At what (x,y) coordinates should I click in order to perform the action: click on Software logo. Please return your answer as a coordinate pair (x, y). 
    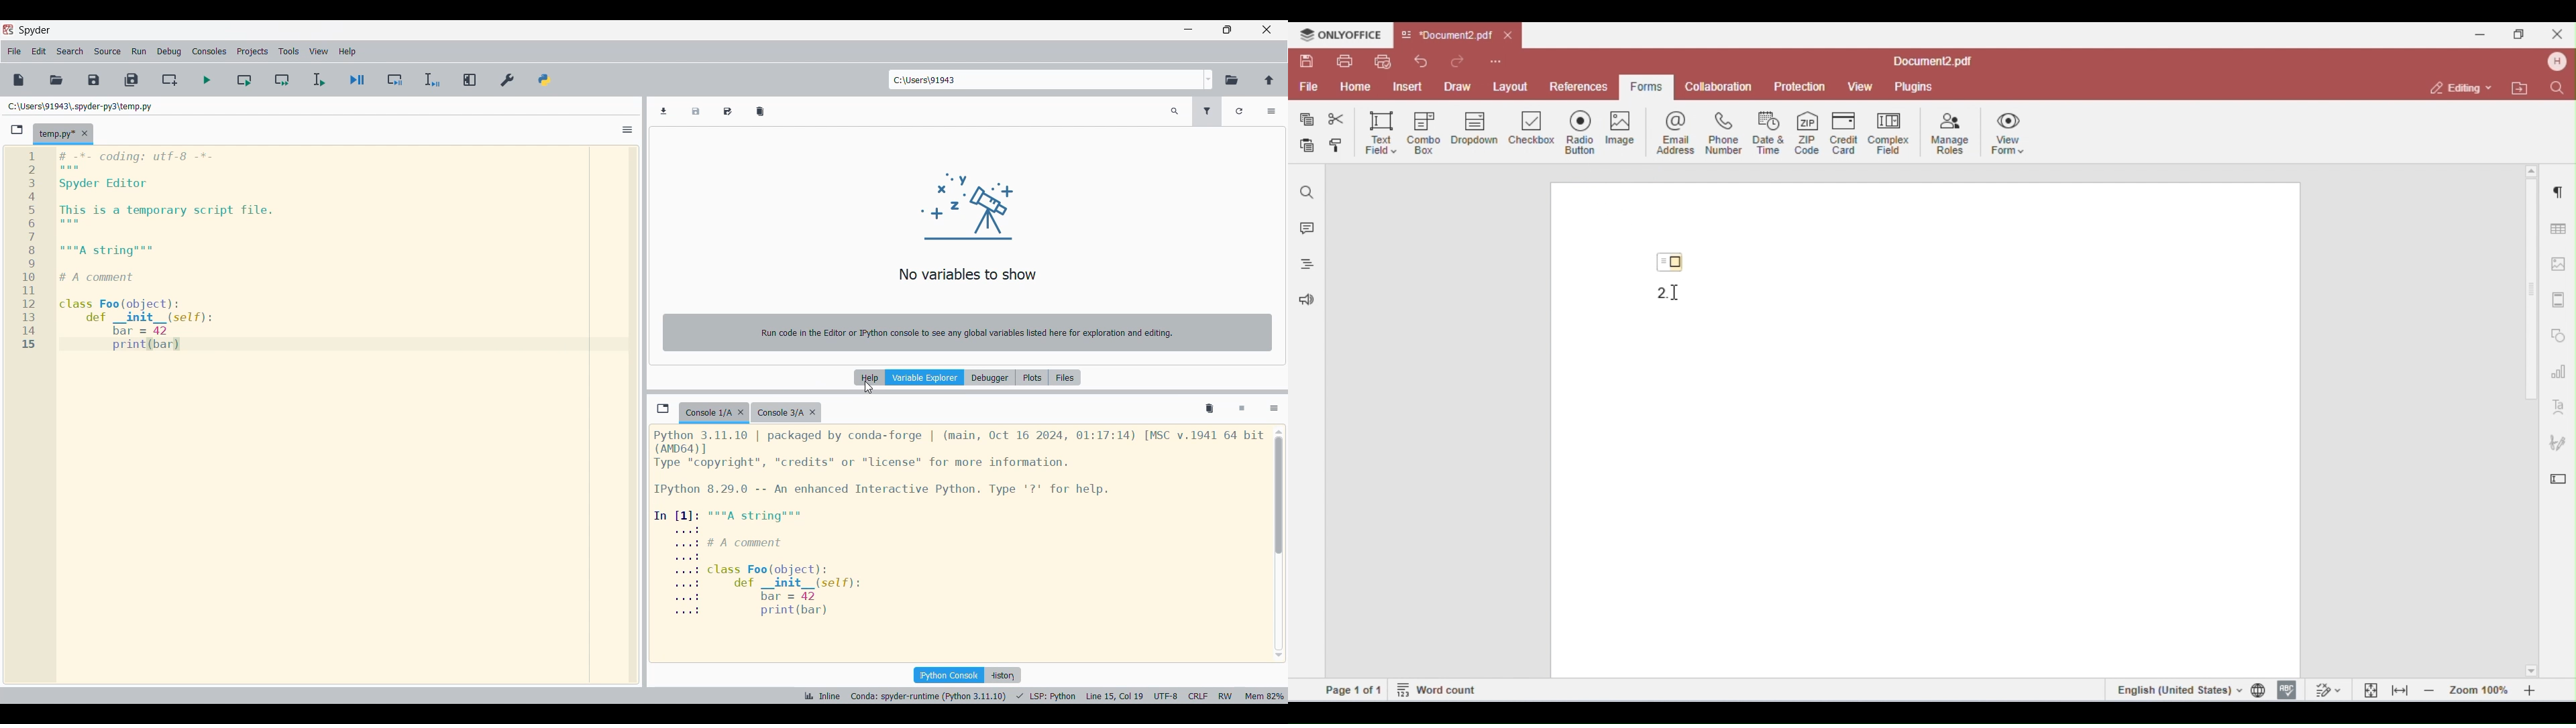
    Looking at the image, I should click on (36, 30).